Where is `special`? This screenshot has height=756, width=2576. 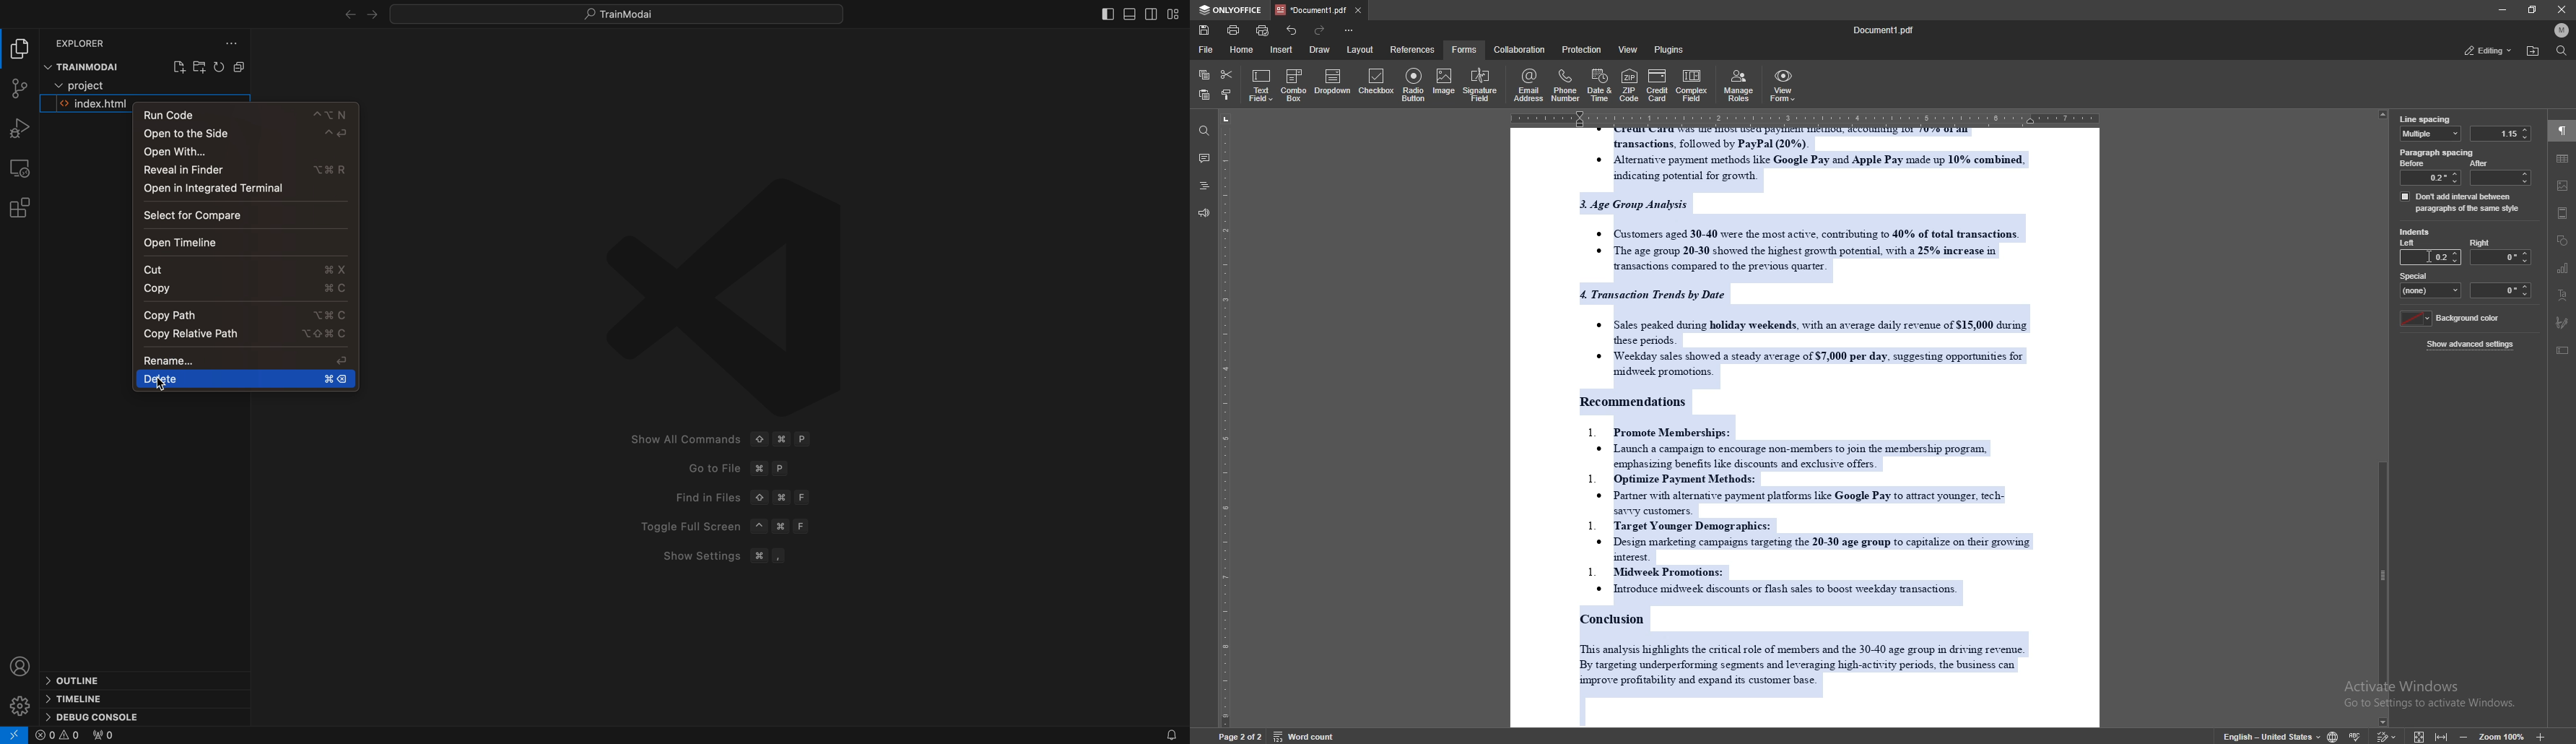
special is located at coordinates (2431, 284).